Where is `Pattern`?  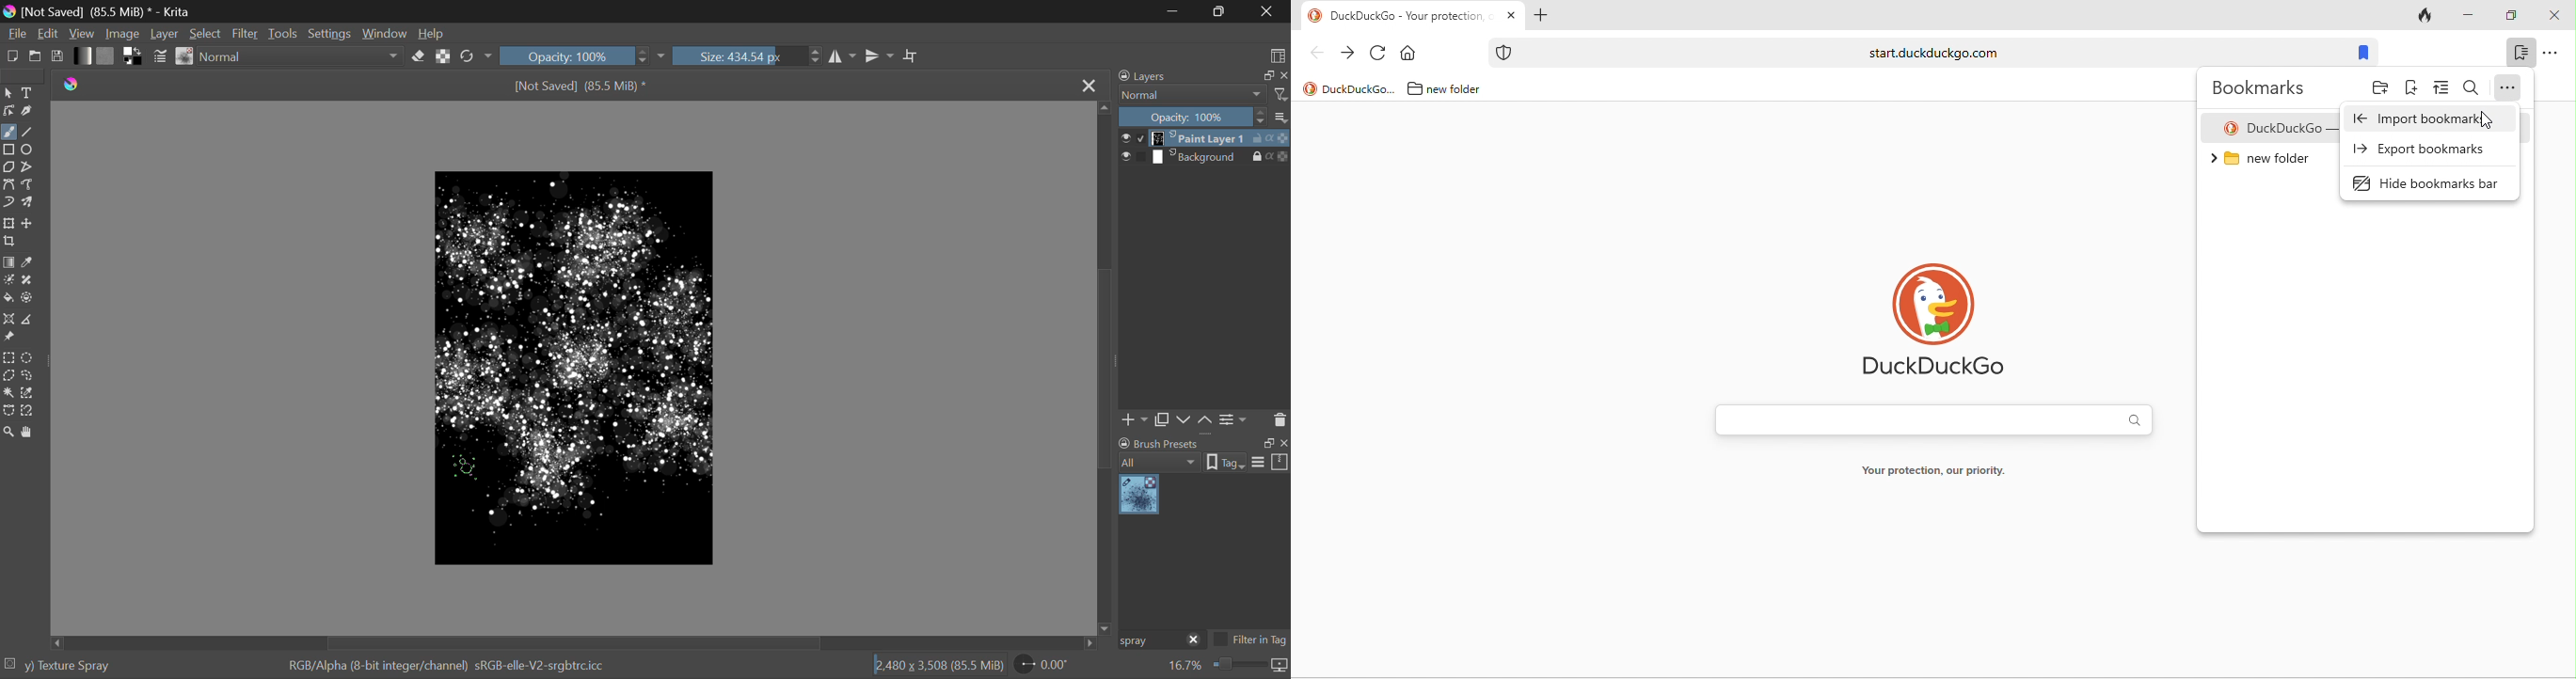
Pattern is located at coordinates (106, 55).